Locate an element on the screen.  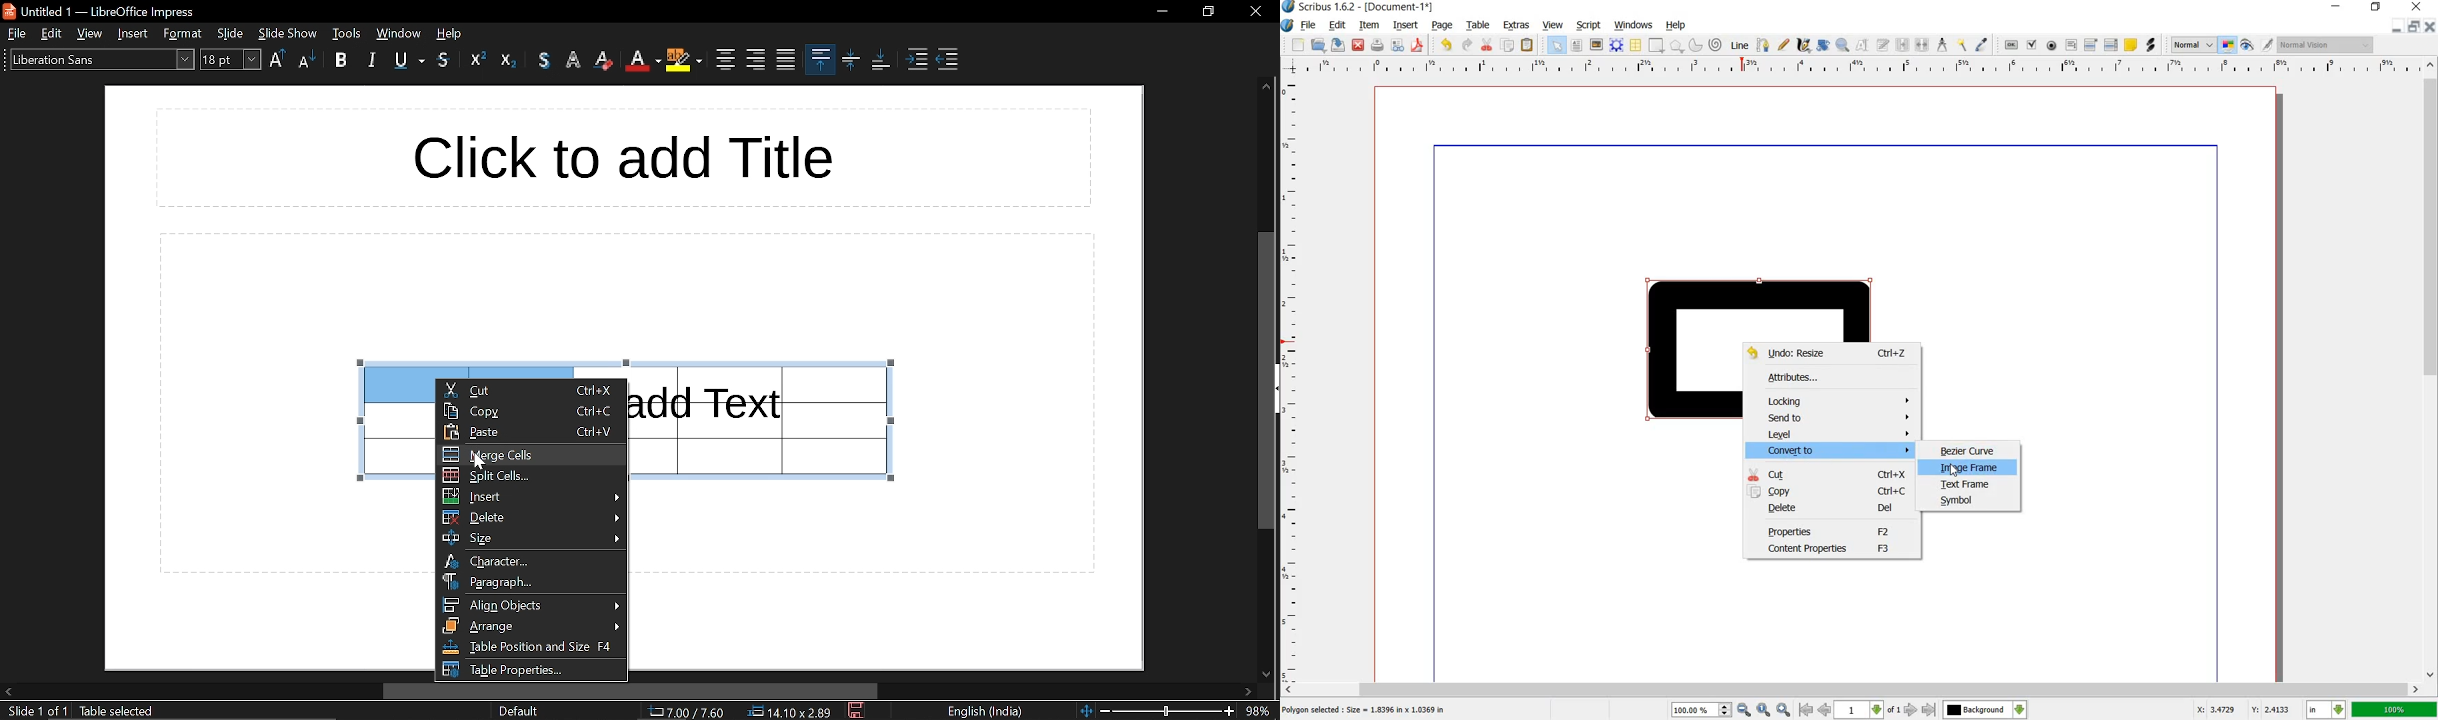
slide 1 of 1 is located at coordinates (37, 712).